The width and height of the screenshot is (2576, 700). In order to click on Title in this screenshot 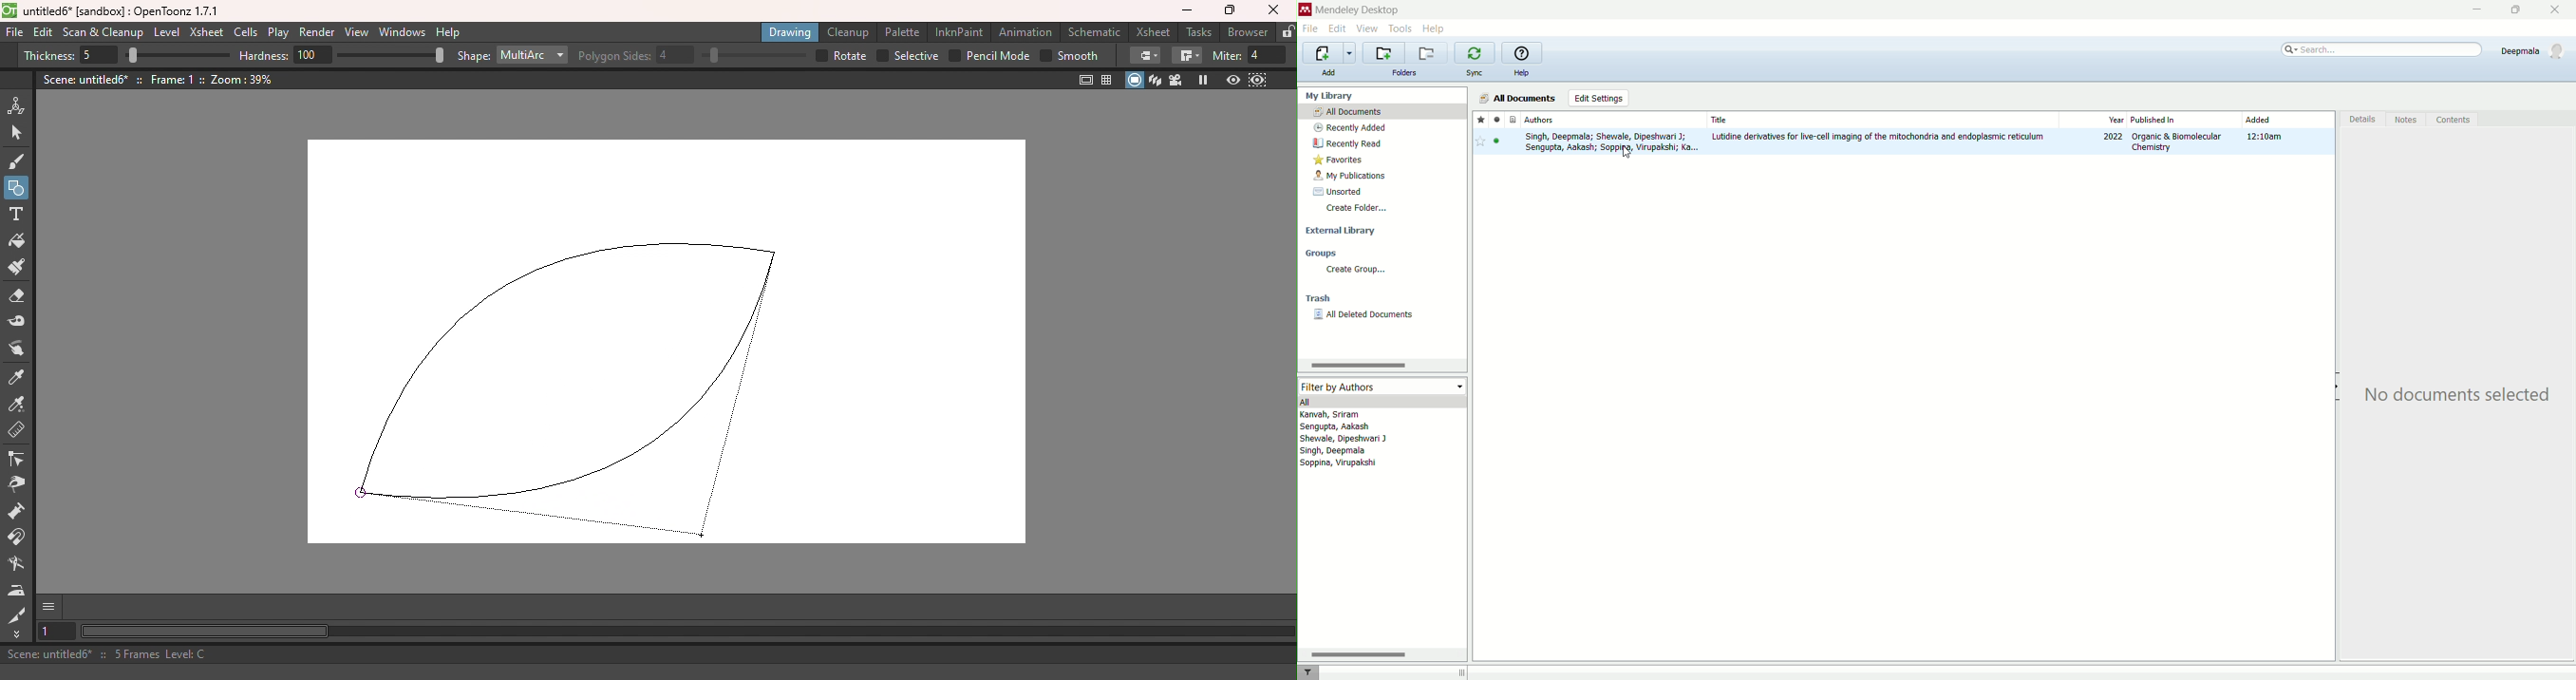, I will do `click(1880, 118)`.